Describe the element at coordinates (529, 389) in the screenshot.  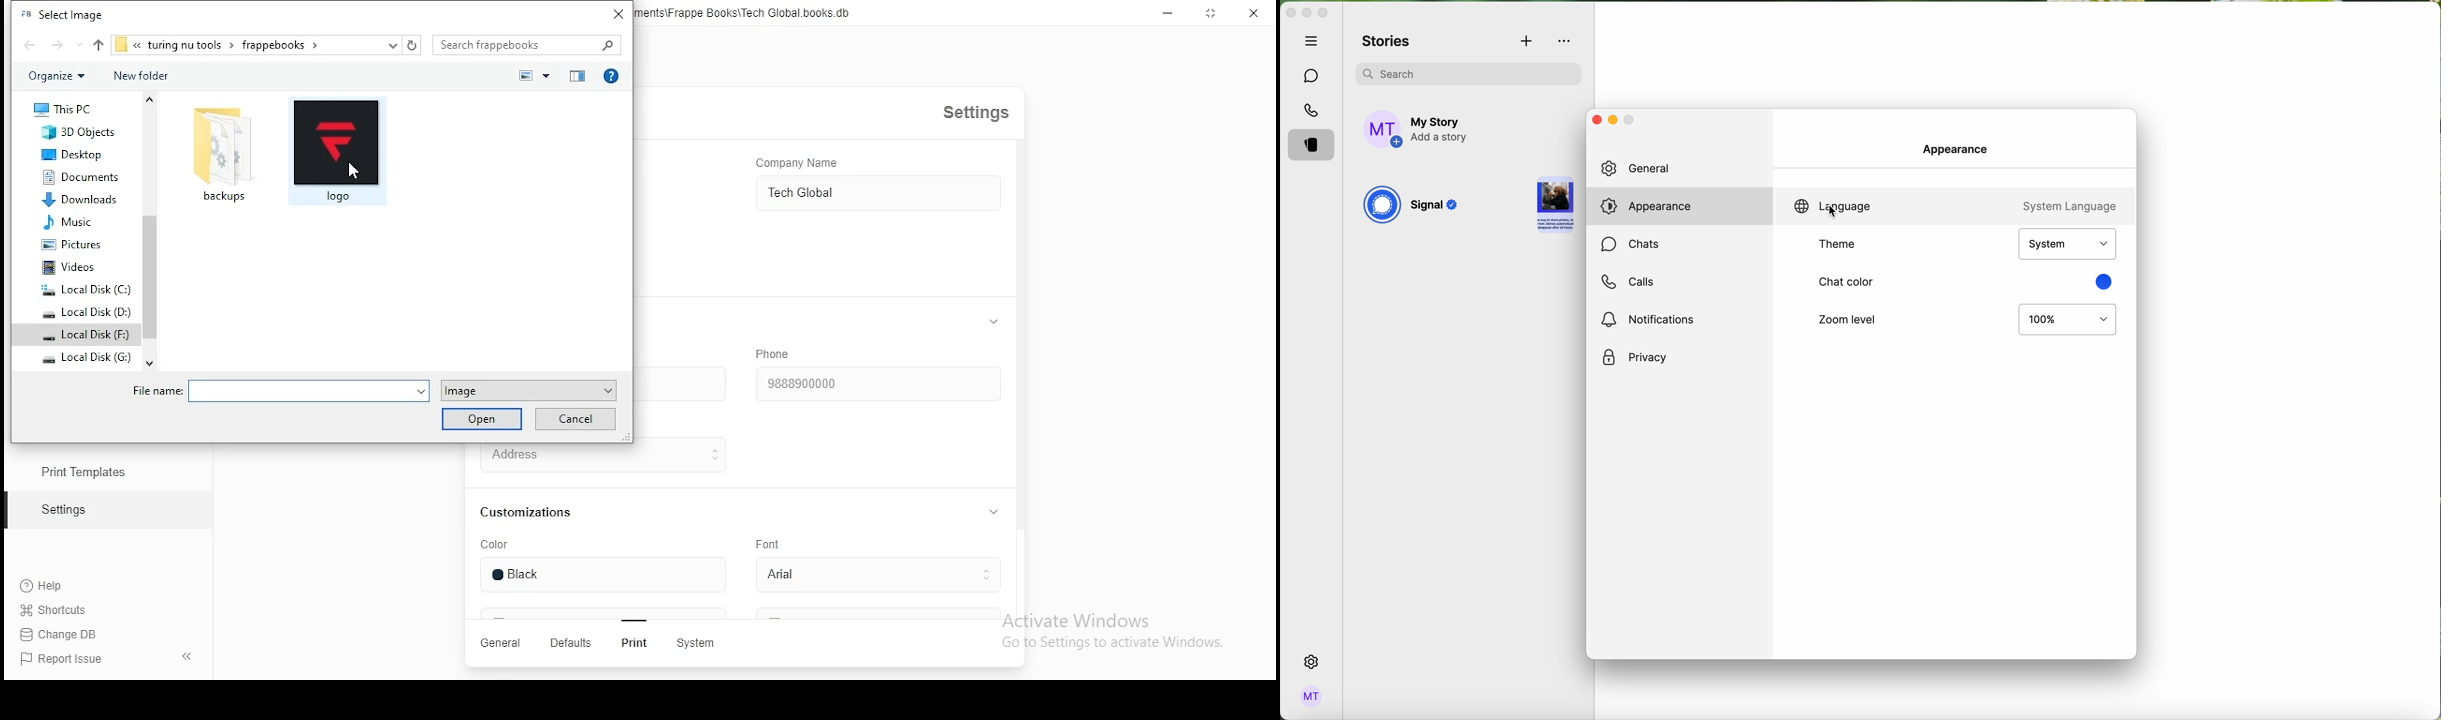
I see `select file type` at that location.